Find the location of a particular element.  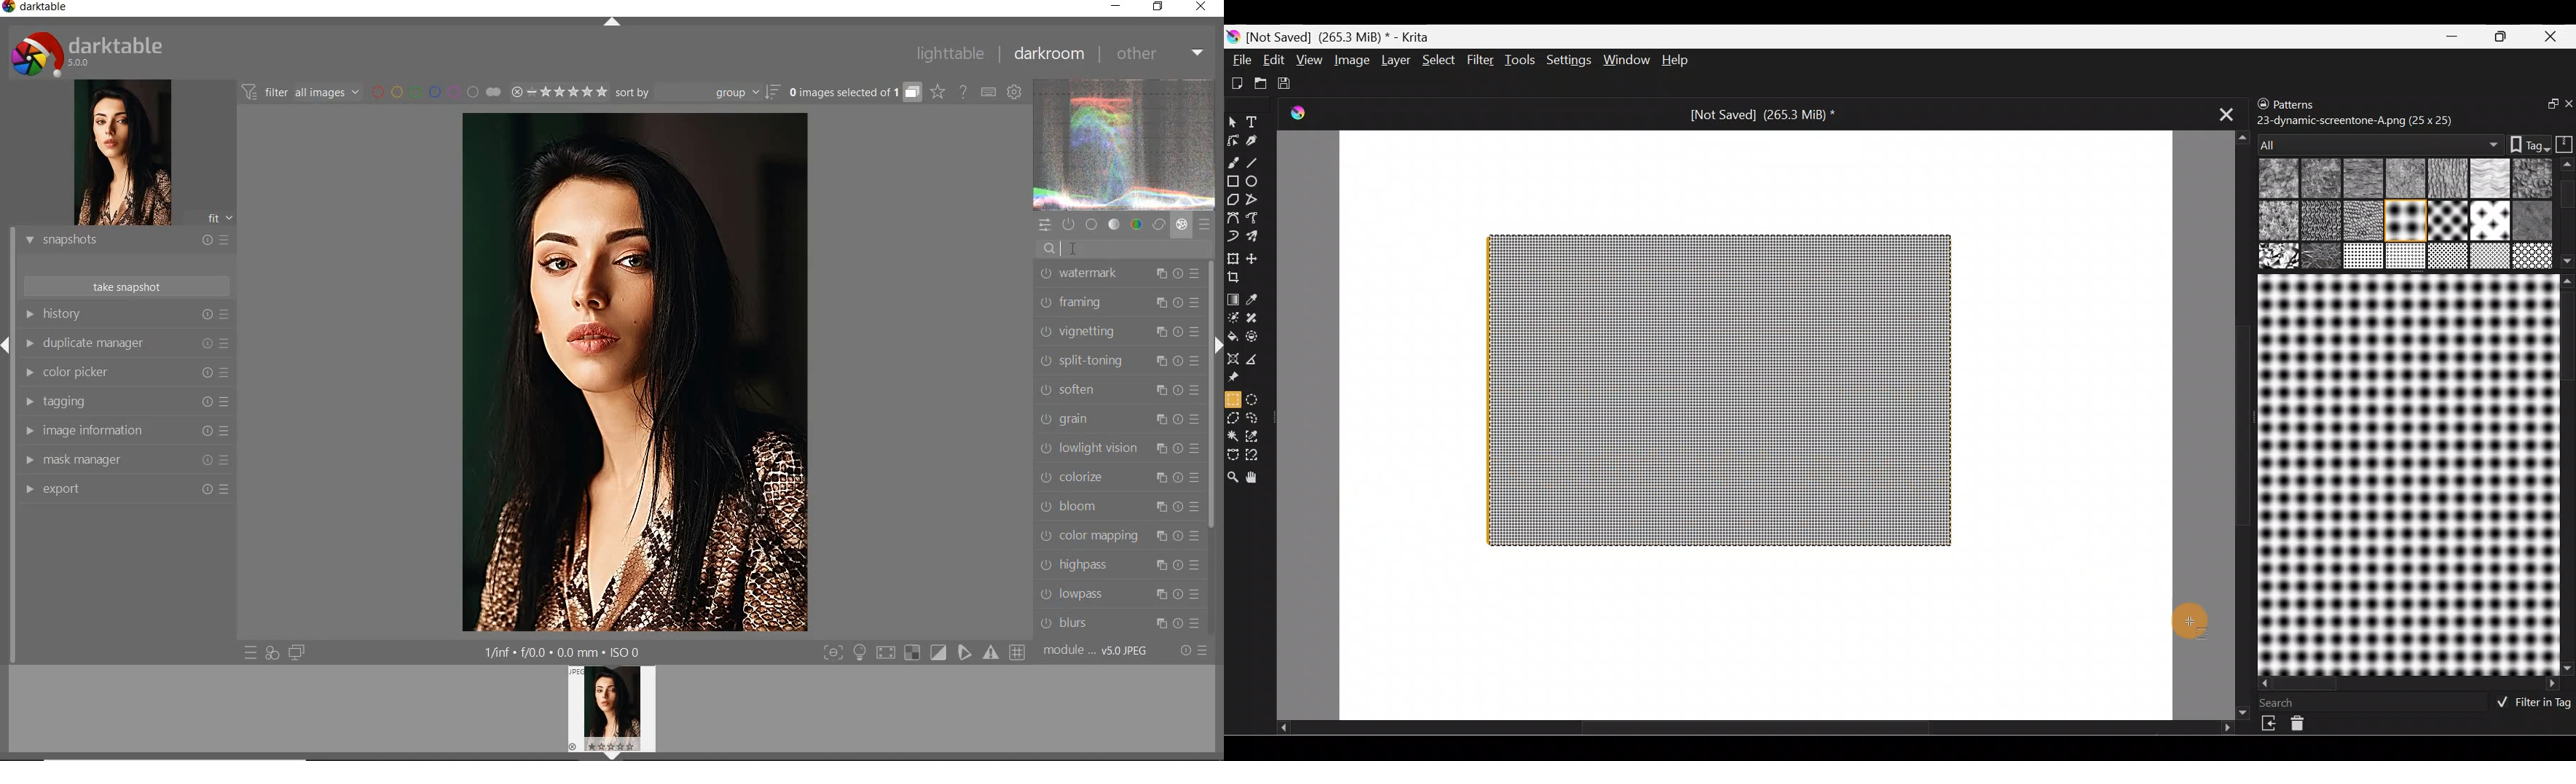

quick access panel is located at coordinates (1043, 225).